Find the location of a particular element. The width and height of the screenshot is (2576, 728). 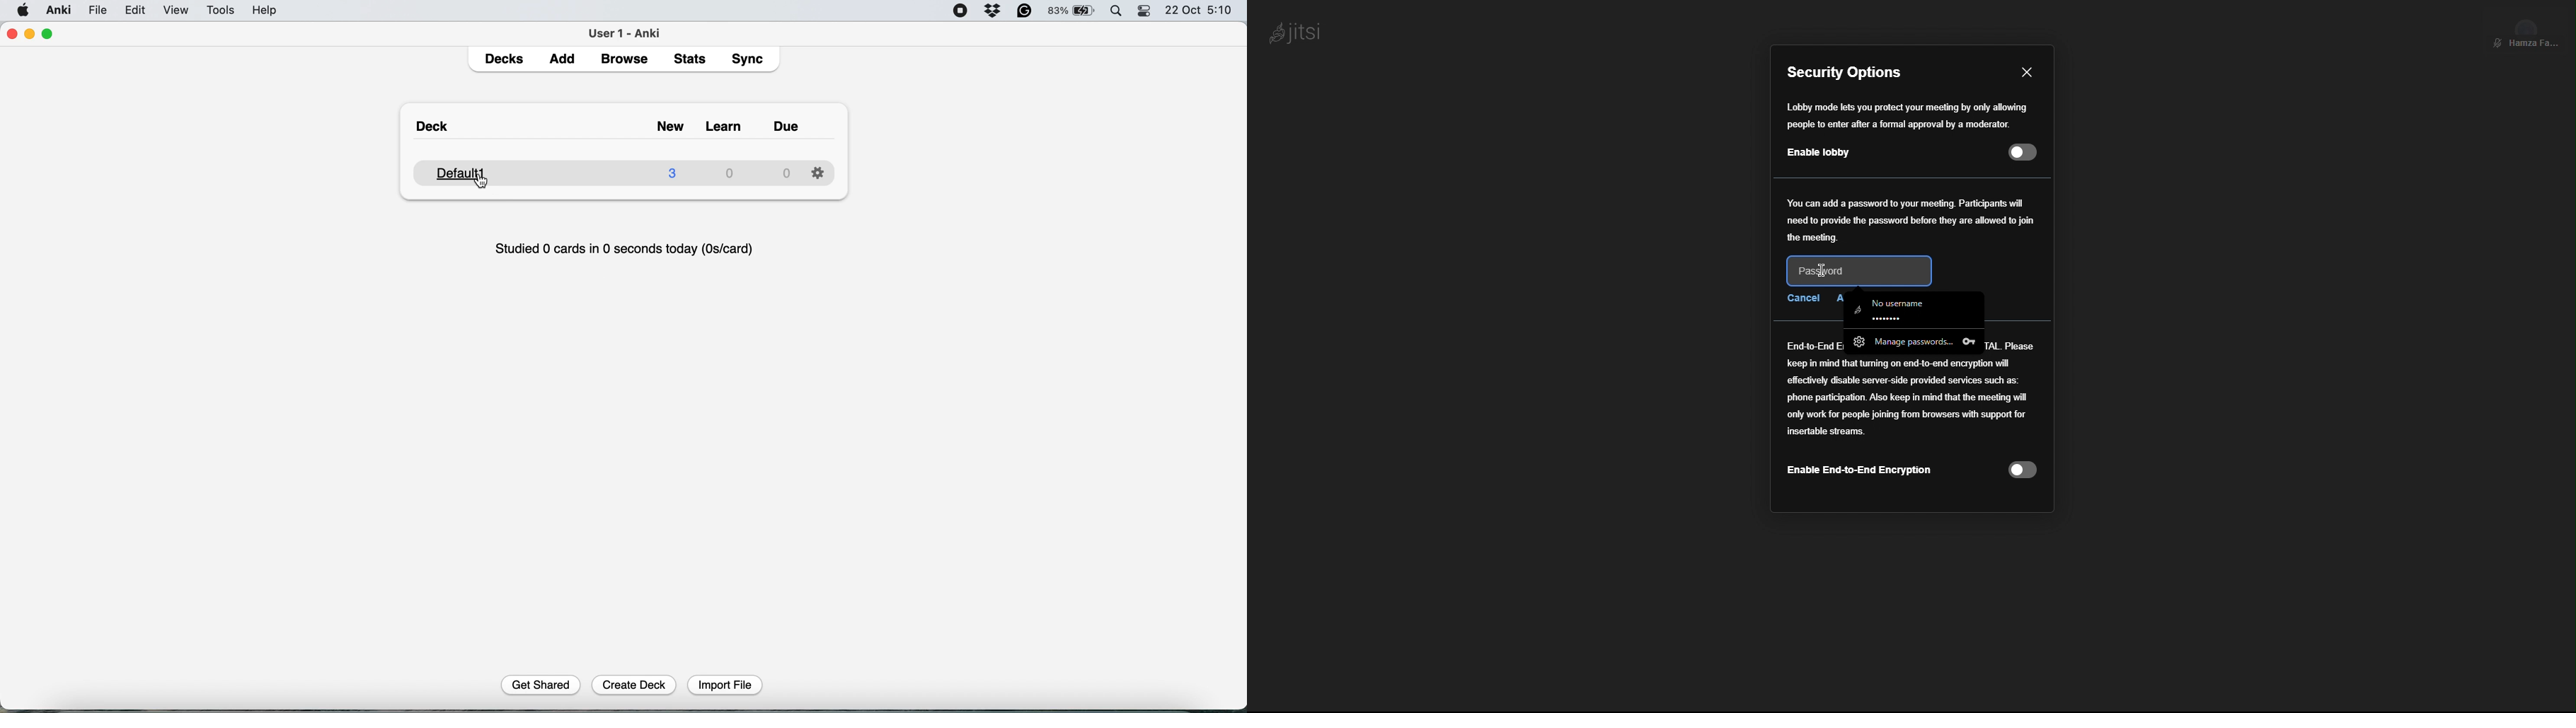

spotlight search is located at coordinates (1119, 12).